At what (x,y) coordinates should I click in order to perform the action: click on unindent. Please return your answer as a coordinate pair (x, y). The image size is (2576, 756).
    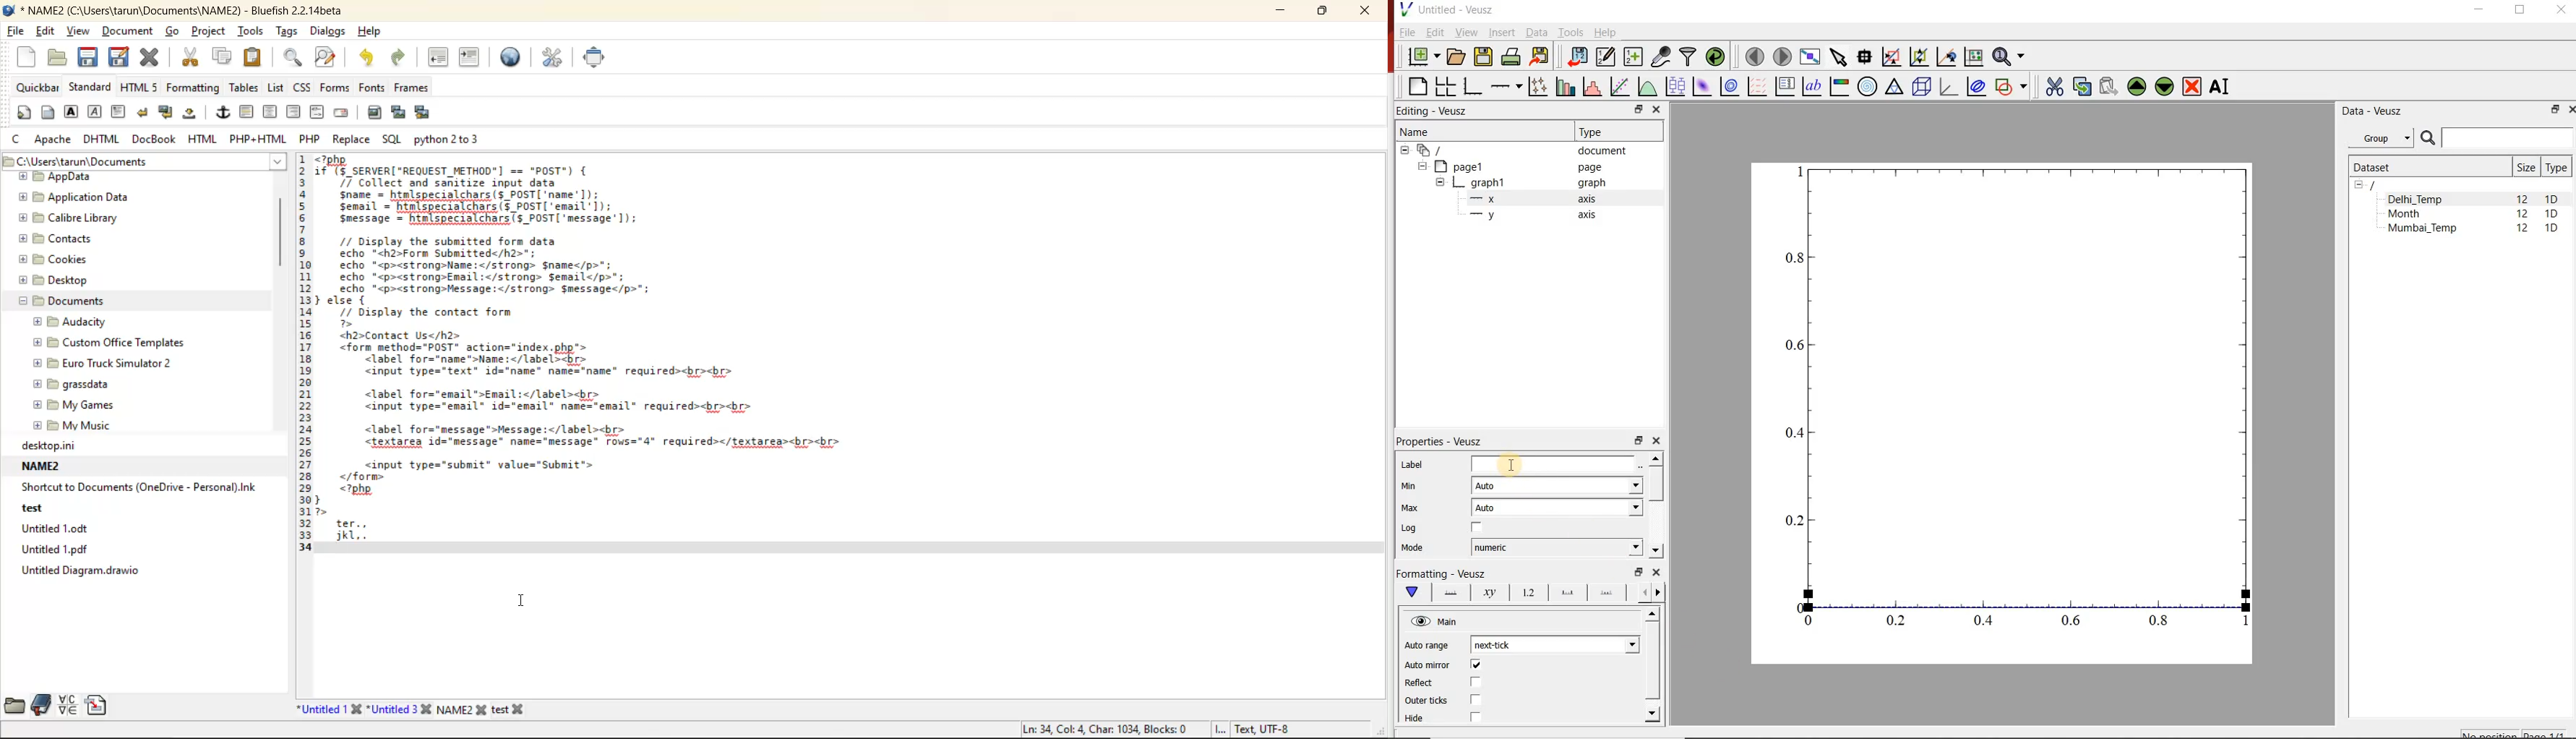
    Looking at the image, I should click on (438, 57).